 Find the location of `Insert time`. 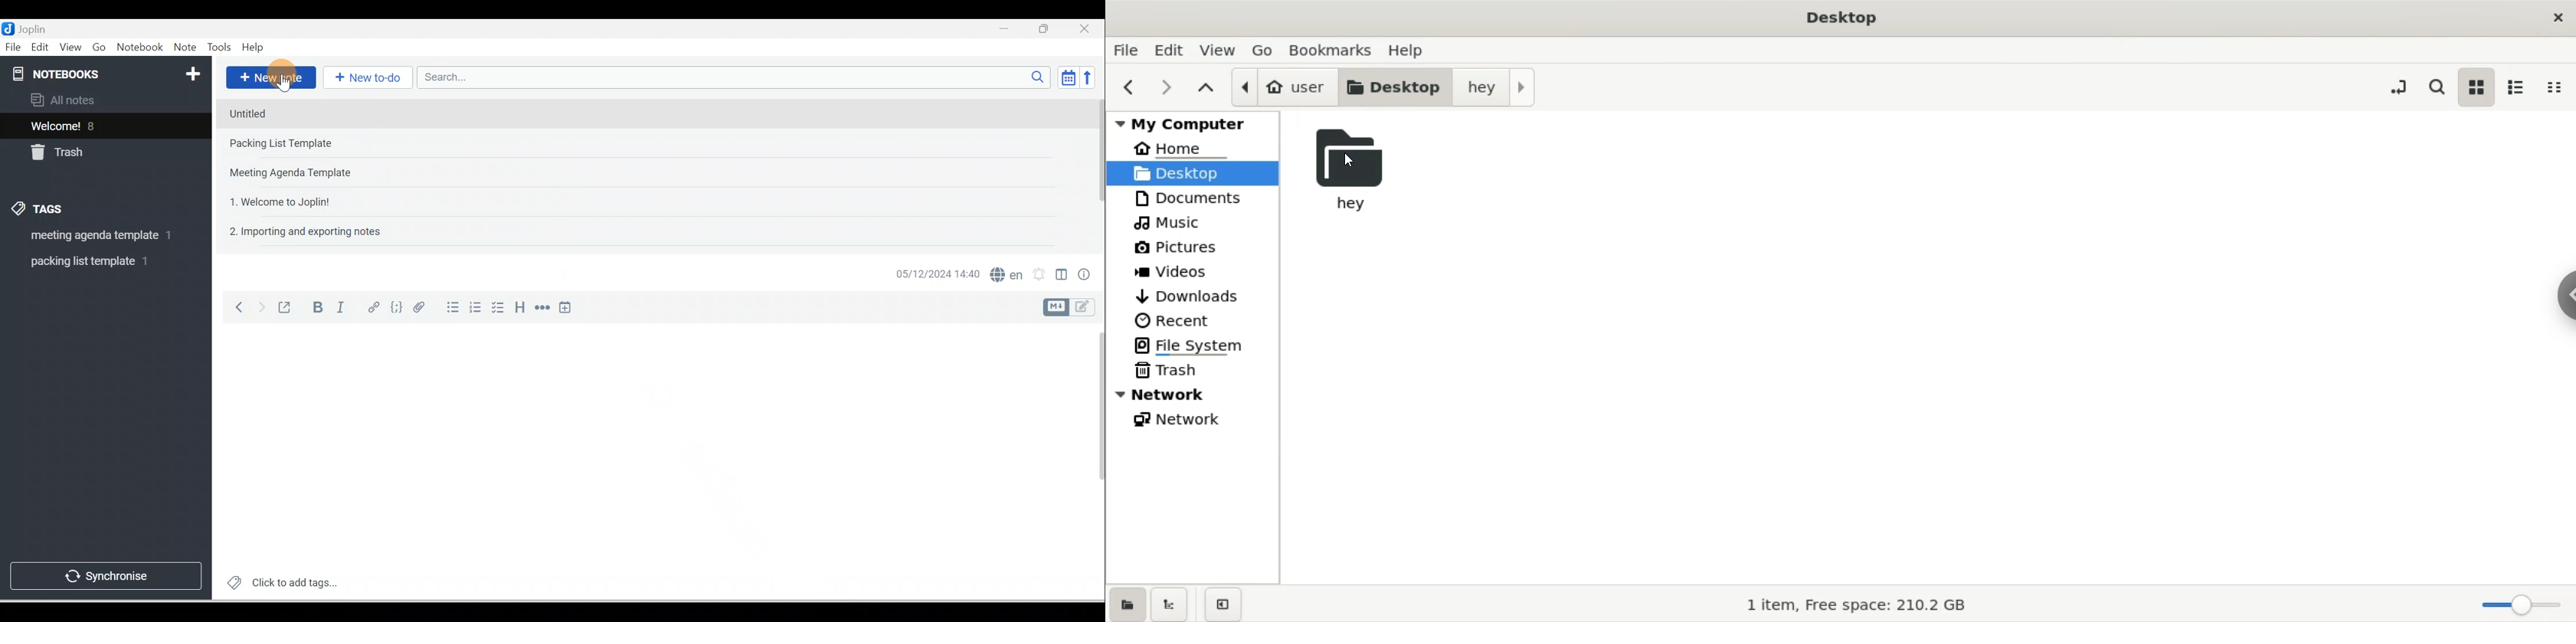

Insert time is located at coordinates (565, 308).